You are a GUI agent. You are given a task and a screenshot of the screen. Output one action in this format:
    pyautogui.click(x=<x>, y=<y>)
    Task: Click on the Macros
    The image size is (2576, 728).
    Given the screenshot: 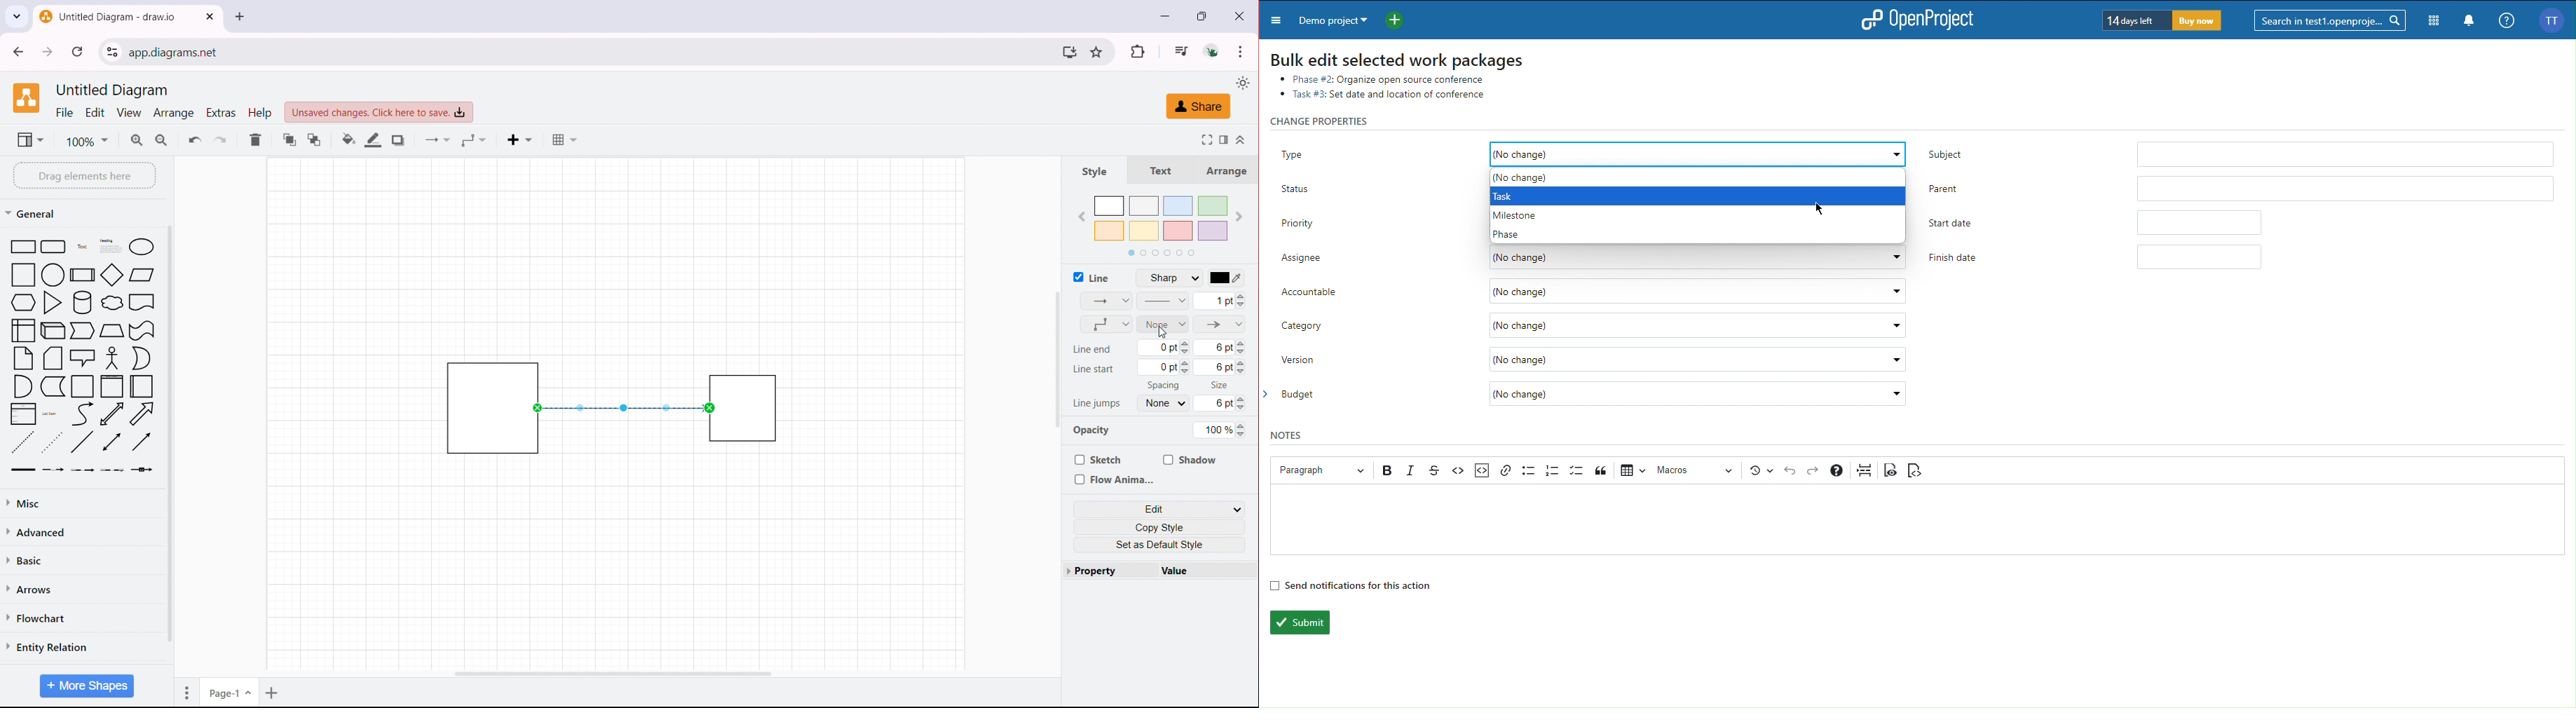 What is the action you would take?
    pyautogui.click(x=1696, y=470)
    